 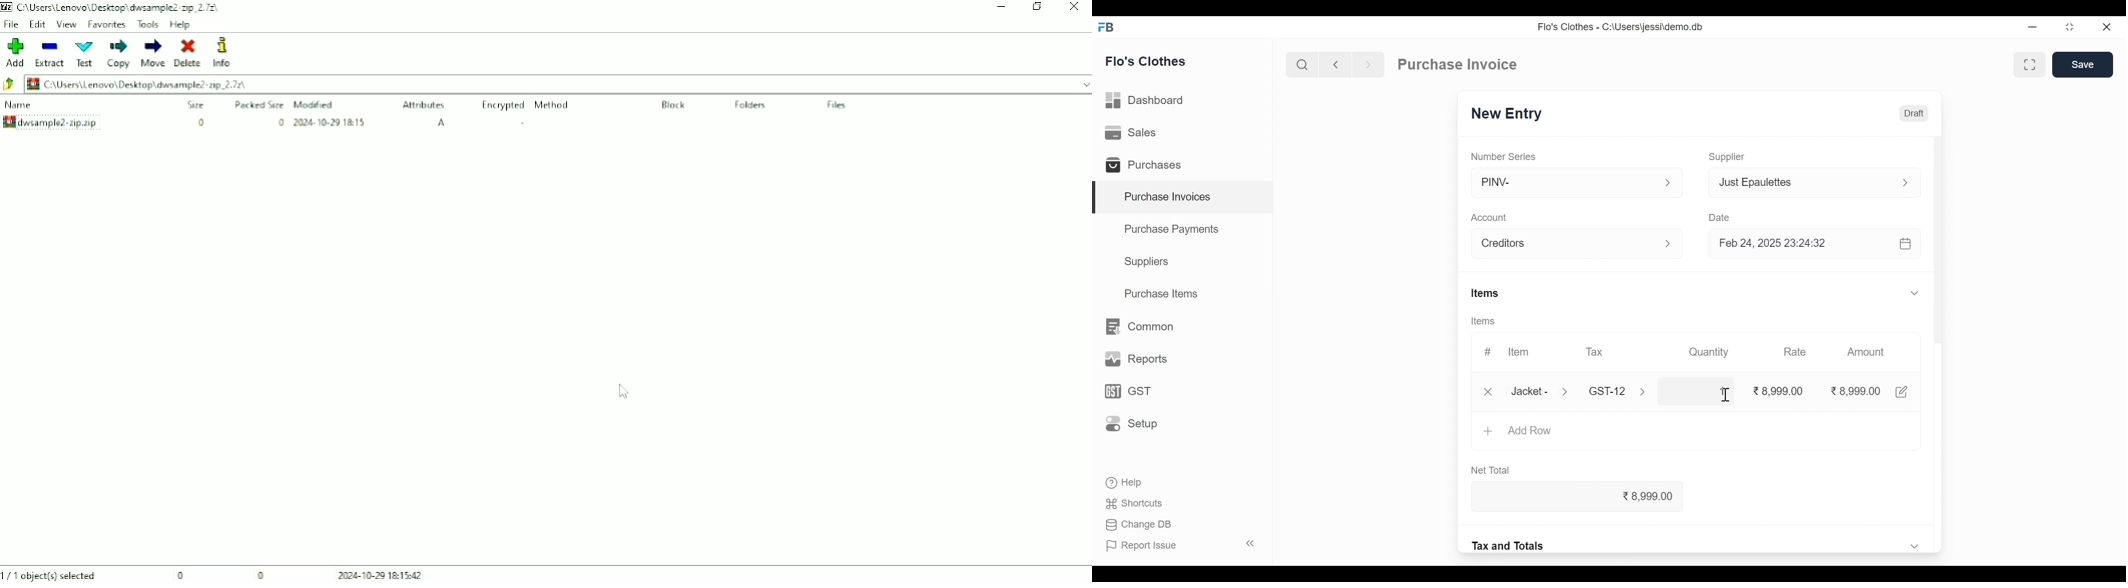 What do you see at coordinates (2028, 66) in the screenshot?
I see `Toggle between form and full width` at bounding box center [2028, 66].